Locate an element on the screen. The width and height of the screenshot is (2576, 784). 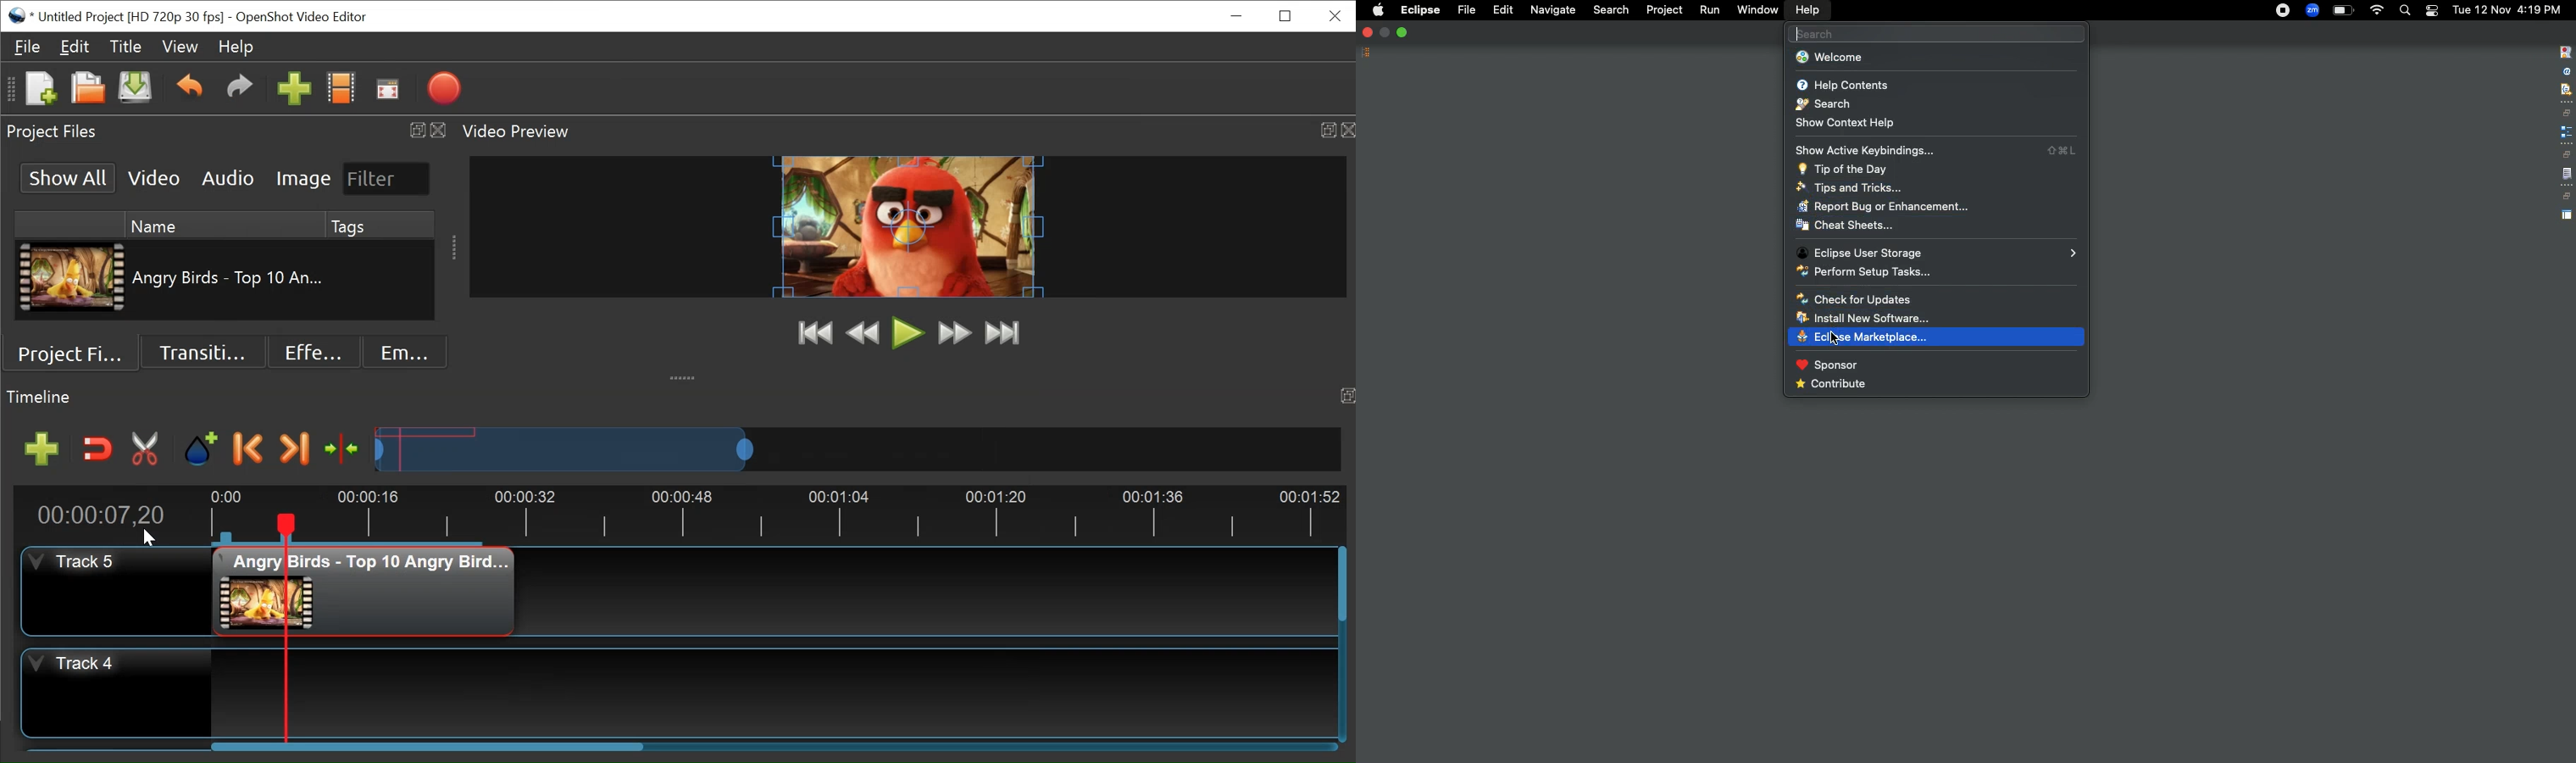
Notification is located at coordinates (2431, 11).